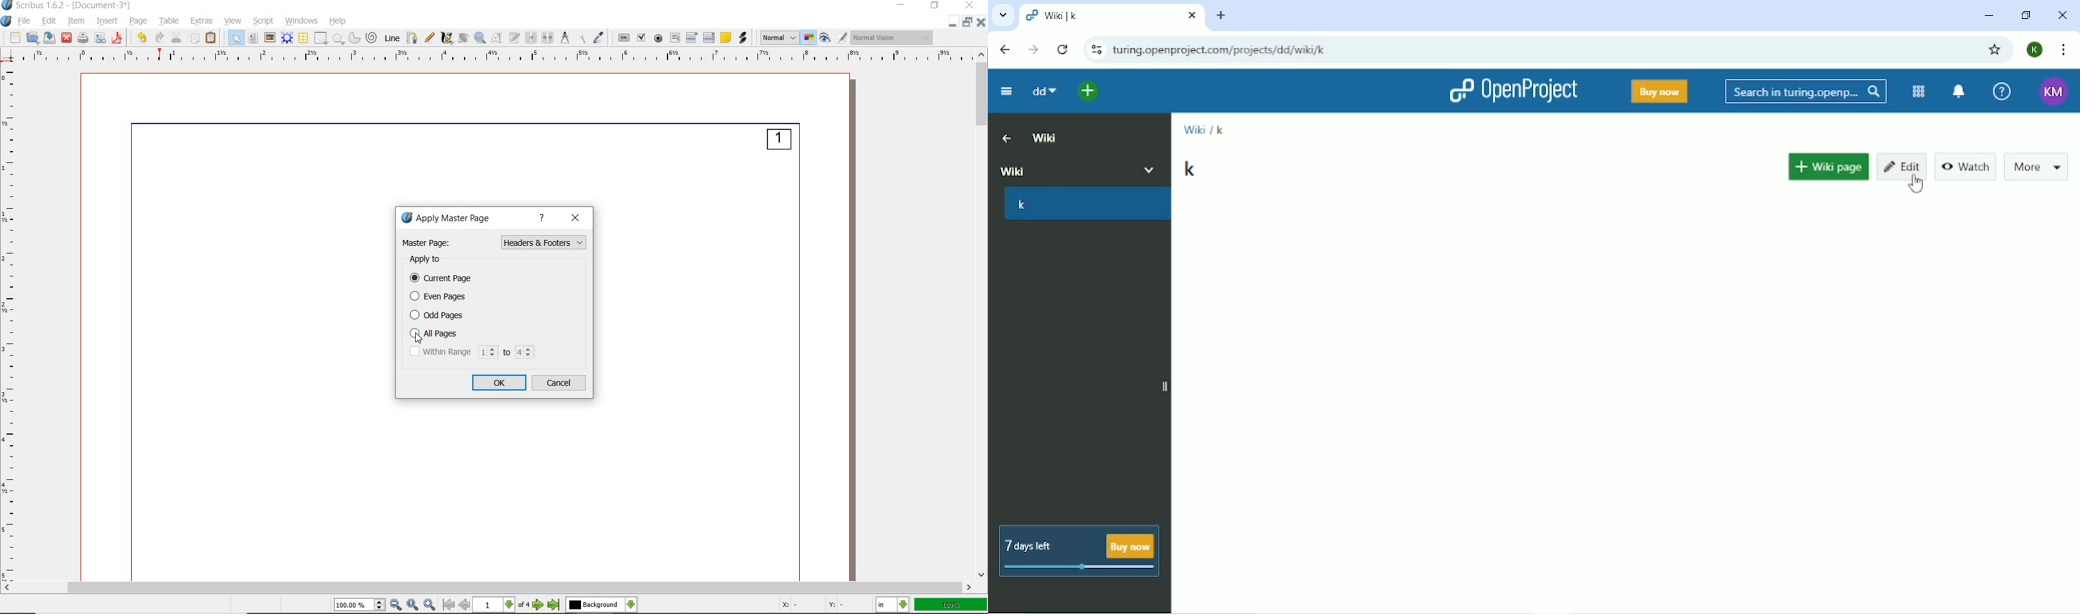 This screenshot has height=616, width=2100. Describe the element at coordinates (969, 6) in the screenshot. I see `close` at that location.